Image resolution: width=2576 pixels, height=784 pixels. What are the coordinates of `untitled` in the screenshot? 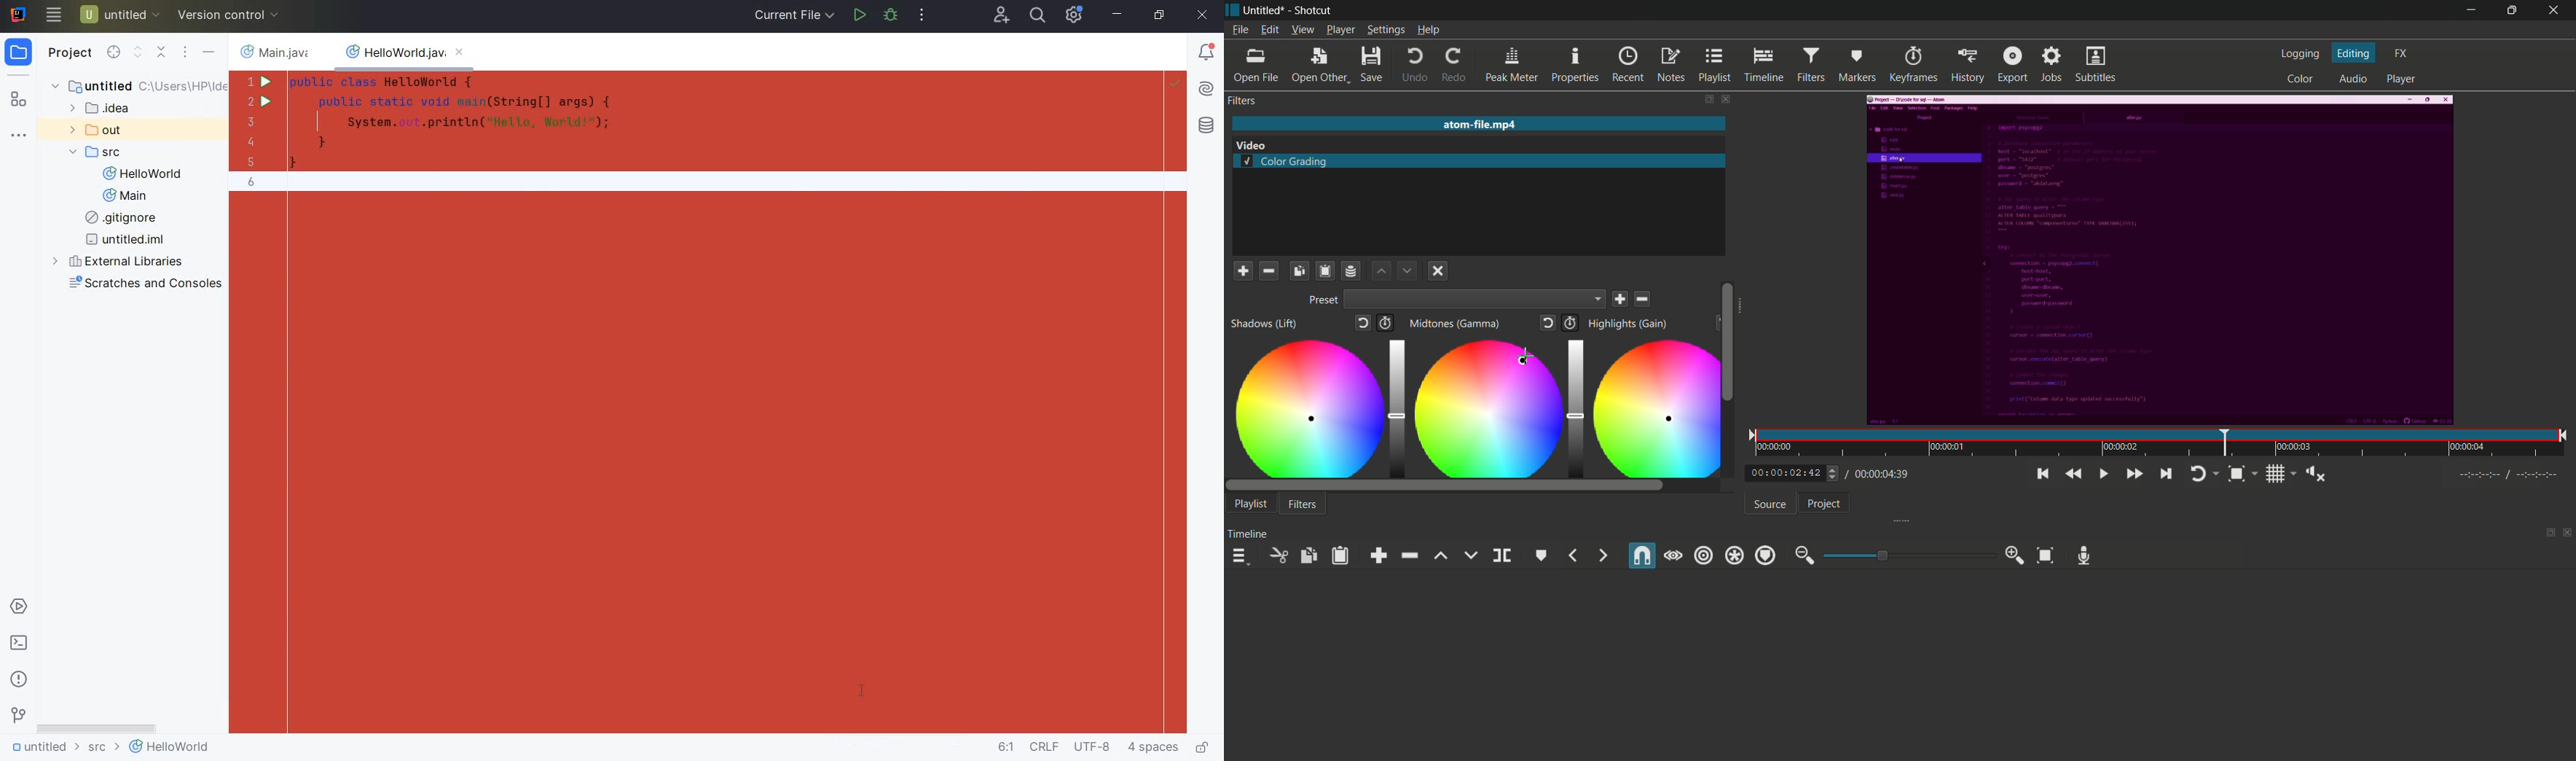 It's located at (136, 85).